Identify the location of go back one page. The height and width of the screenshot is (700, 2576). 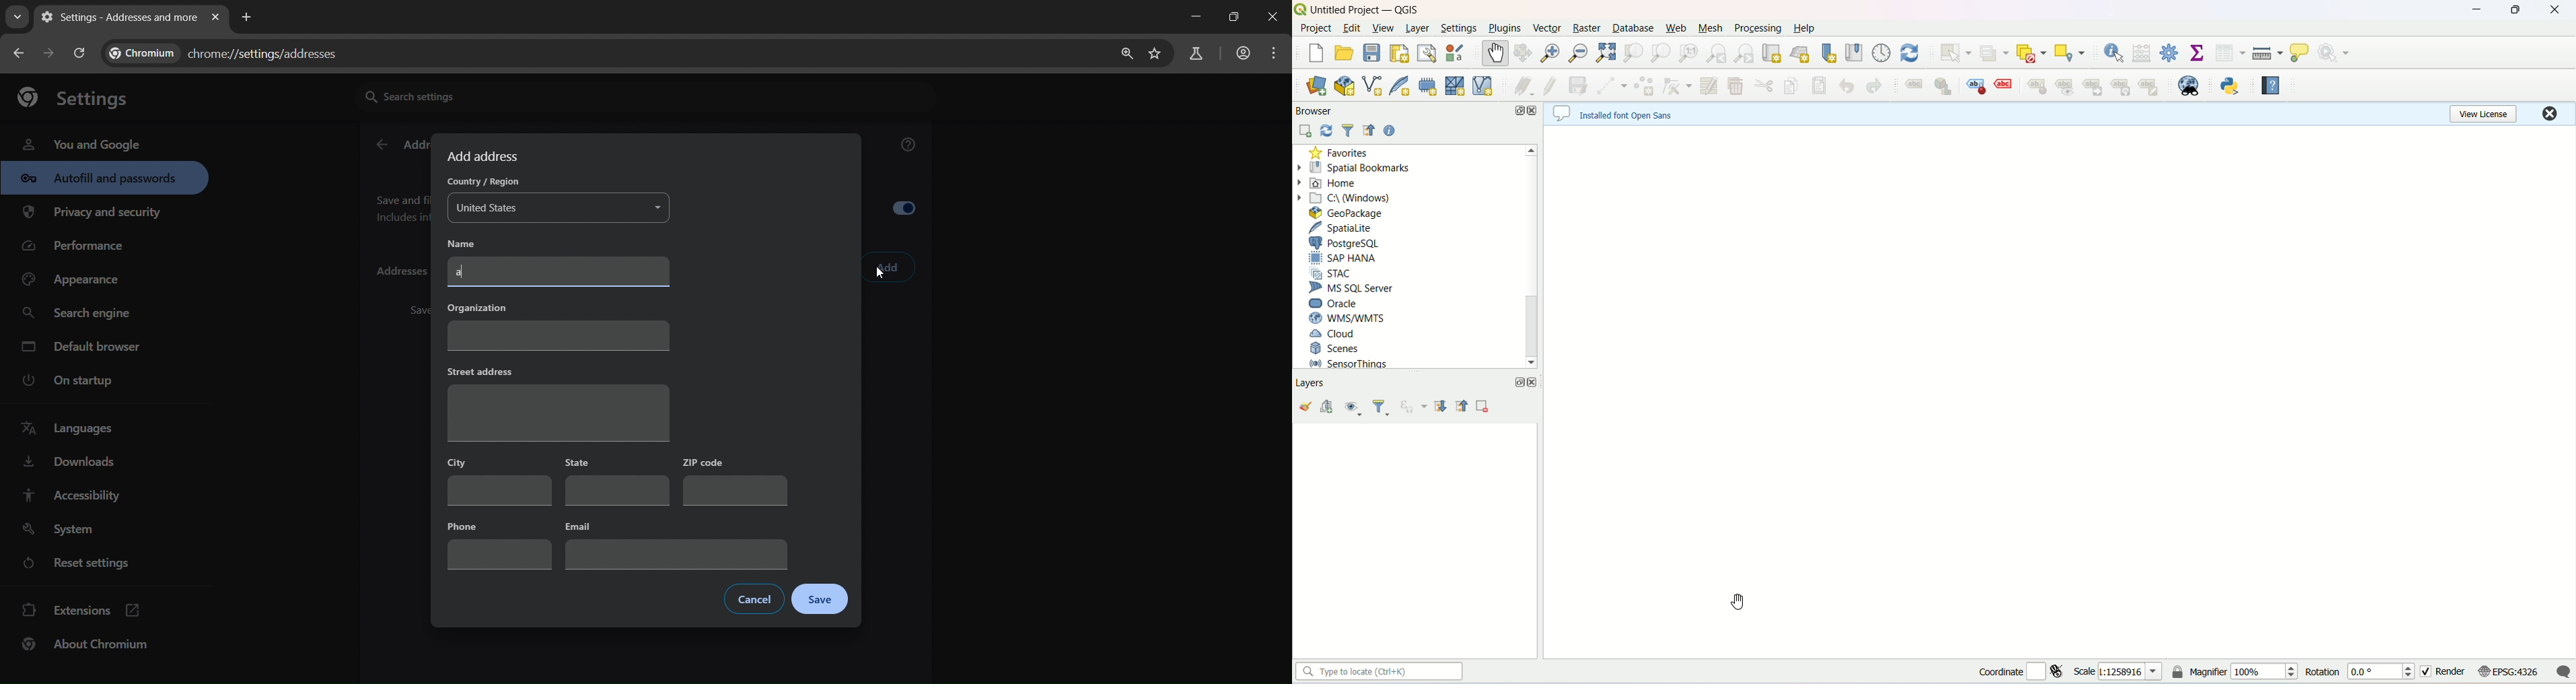
(51, 53).